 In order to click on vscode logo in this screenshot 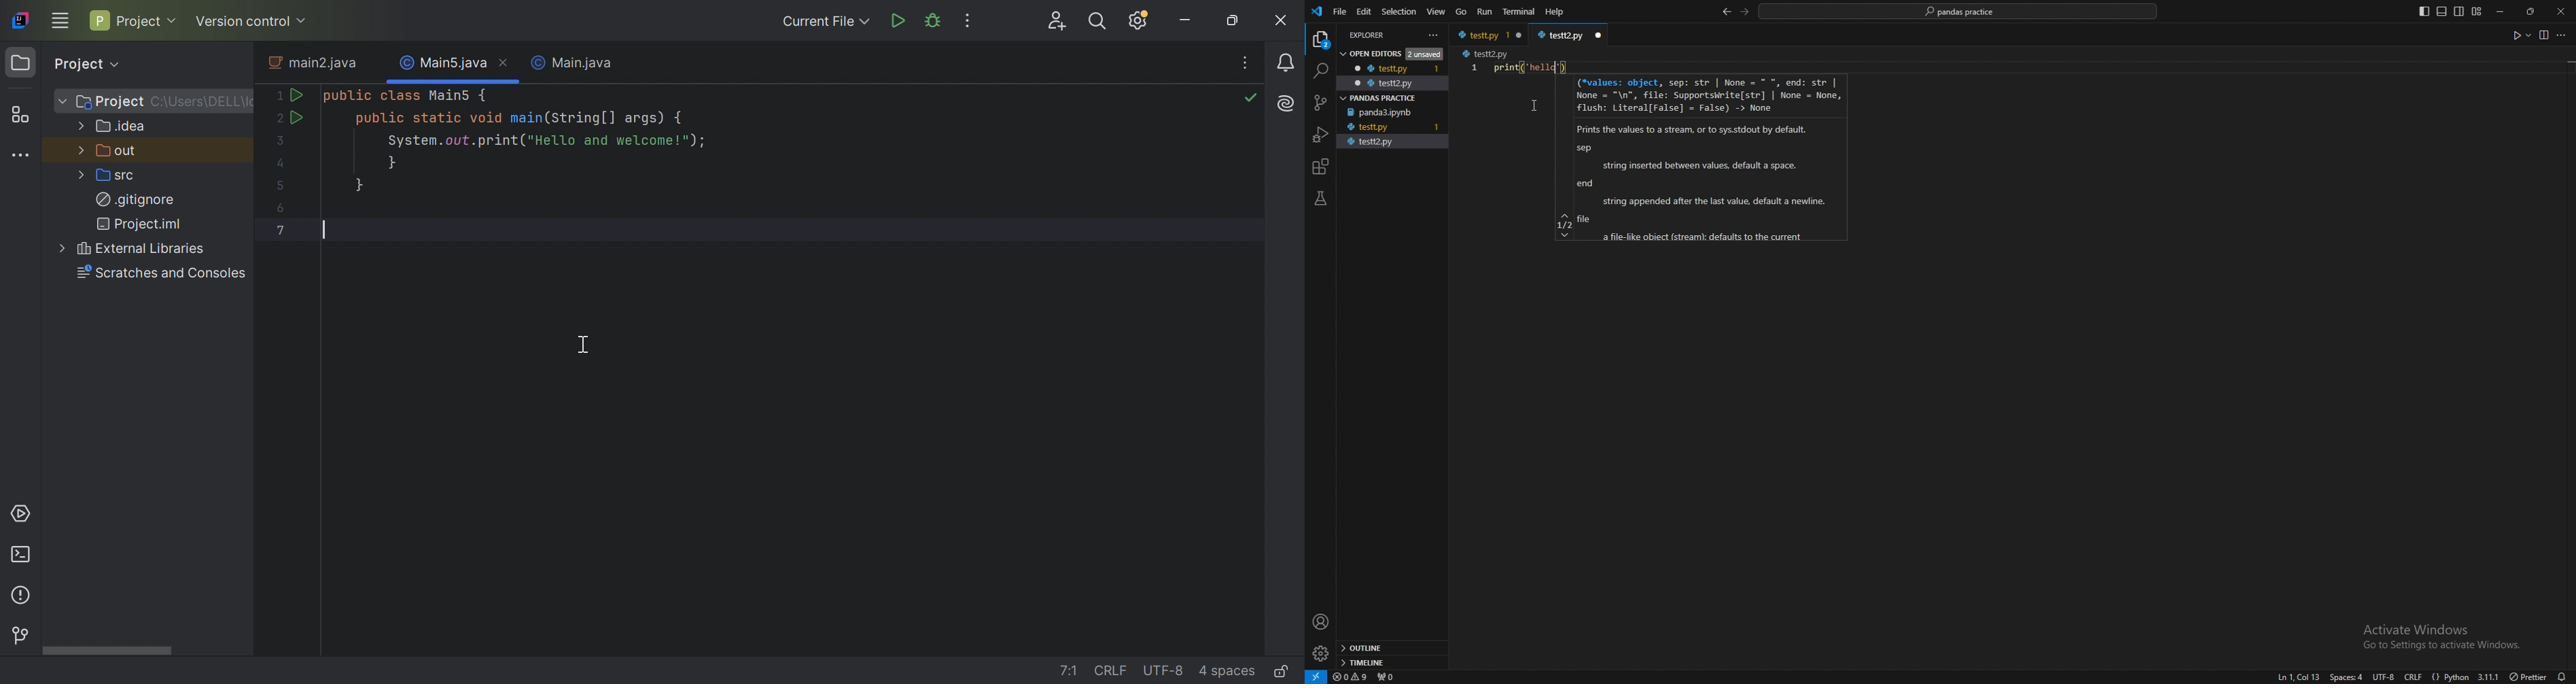, I will do `click(1317, 12)`.